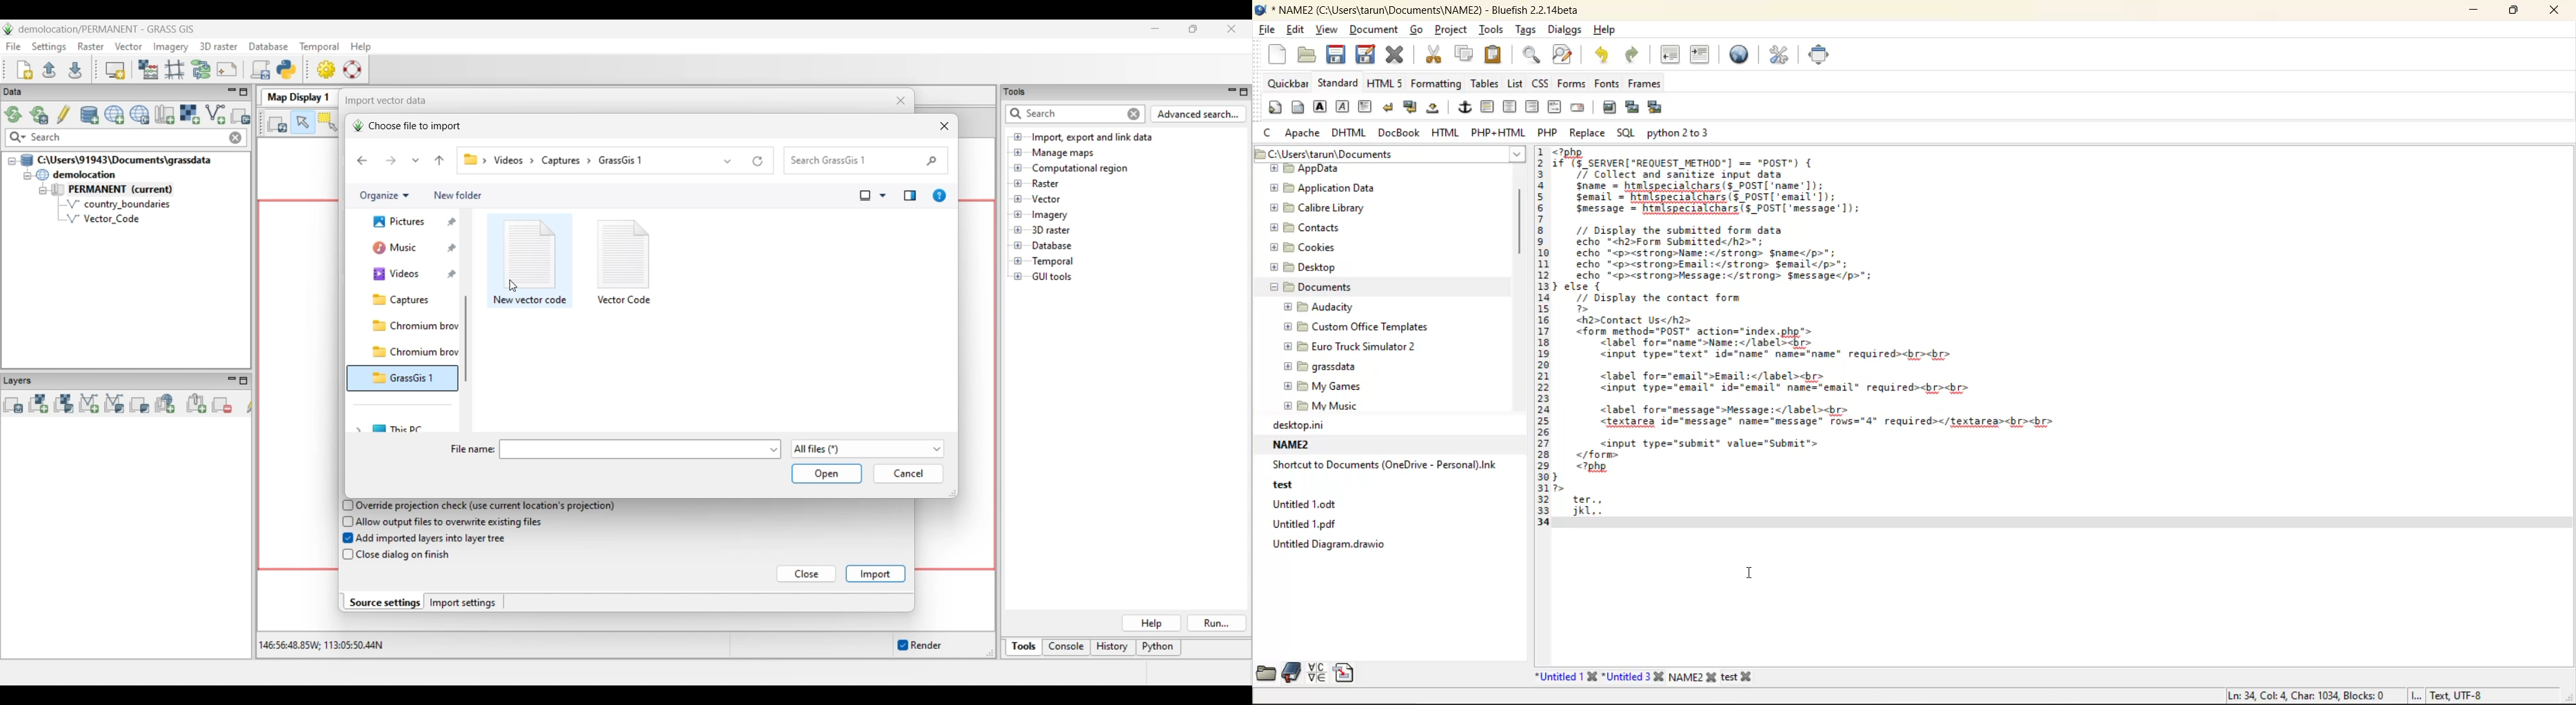 Image resolution: width=2576 pixels, height=728 pixels. Describe the element at coordinates (1701, 55) in the screenshot. I see `indent` at that location.